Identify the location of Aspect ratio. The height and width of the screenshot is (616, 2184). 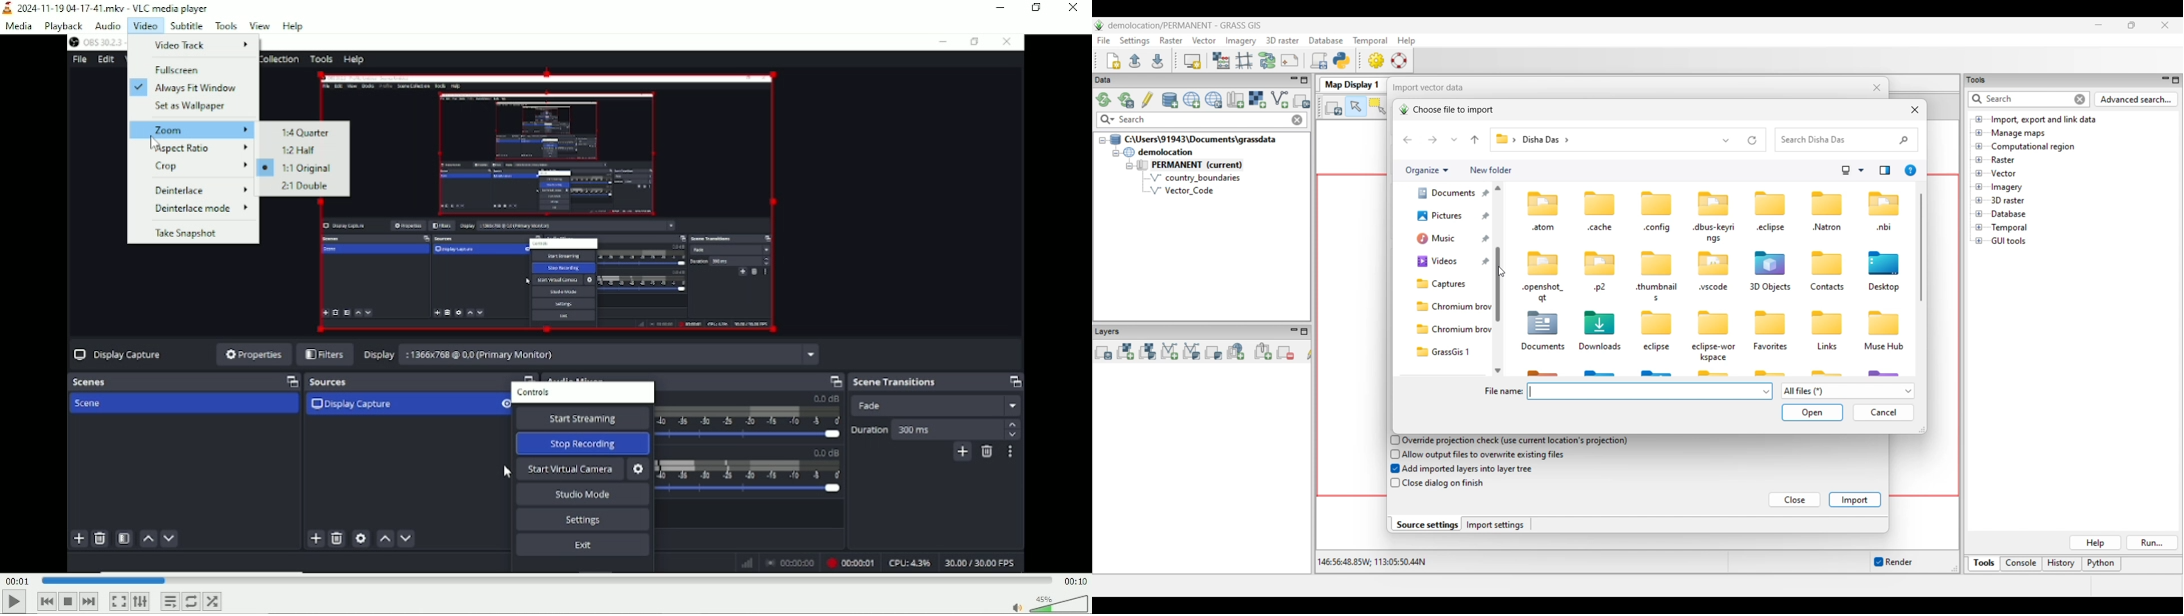
(191, 147).